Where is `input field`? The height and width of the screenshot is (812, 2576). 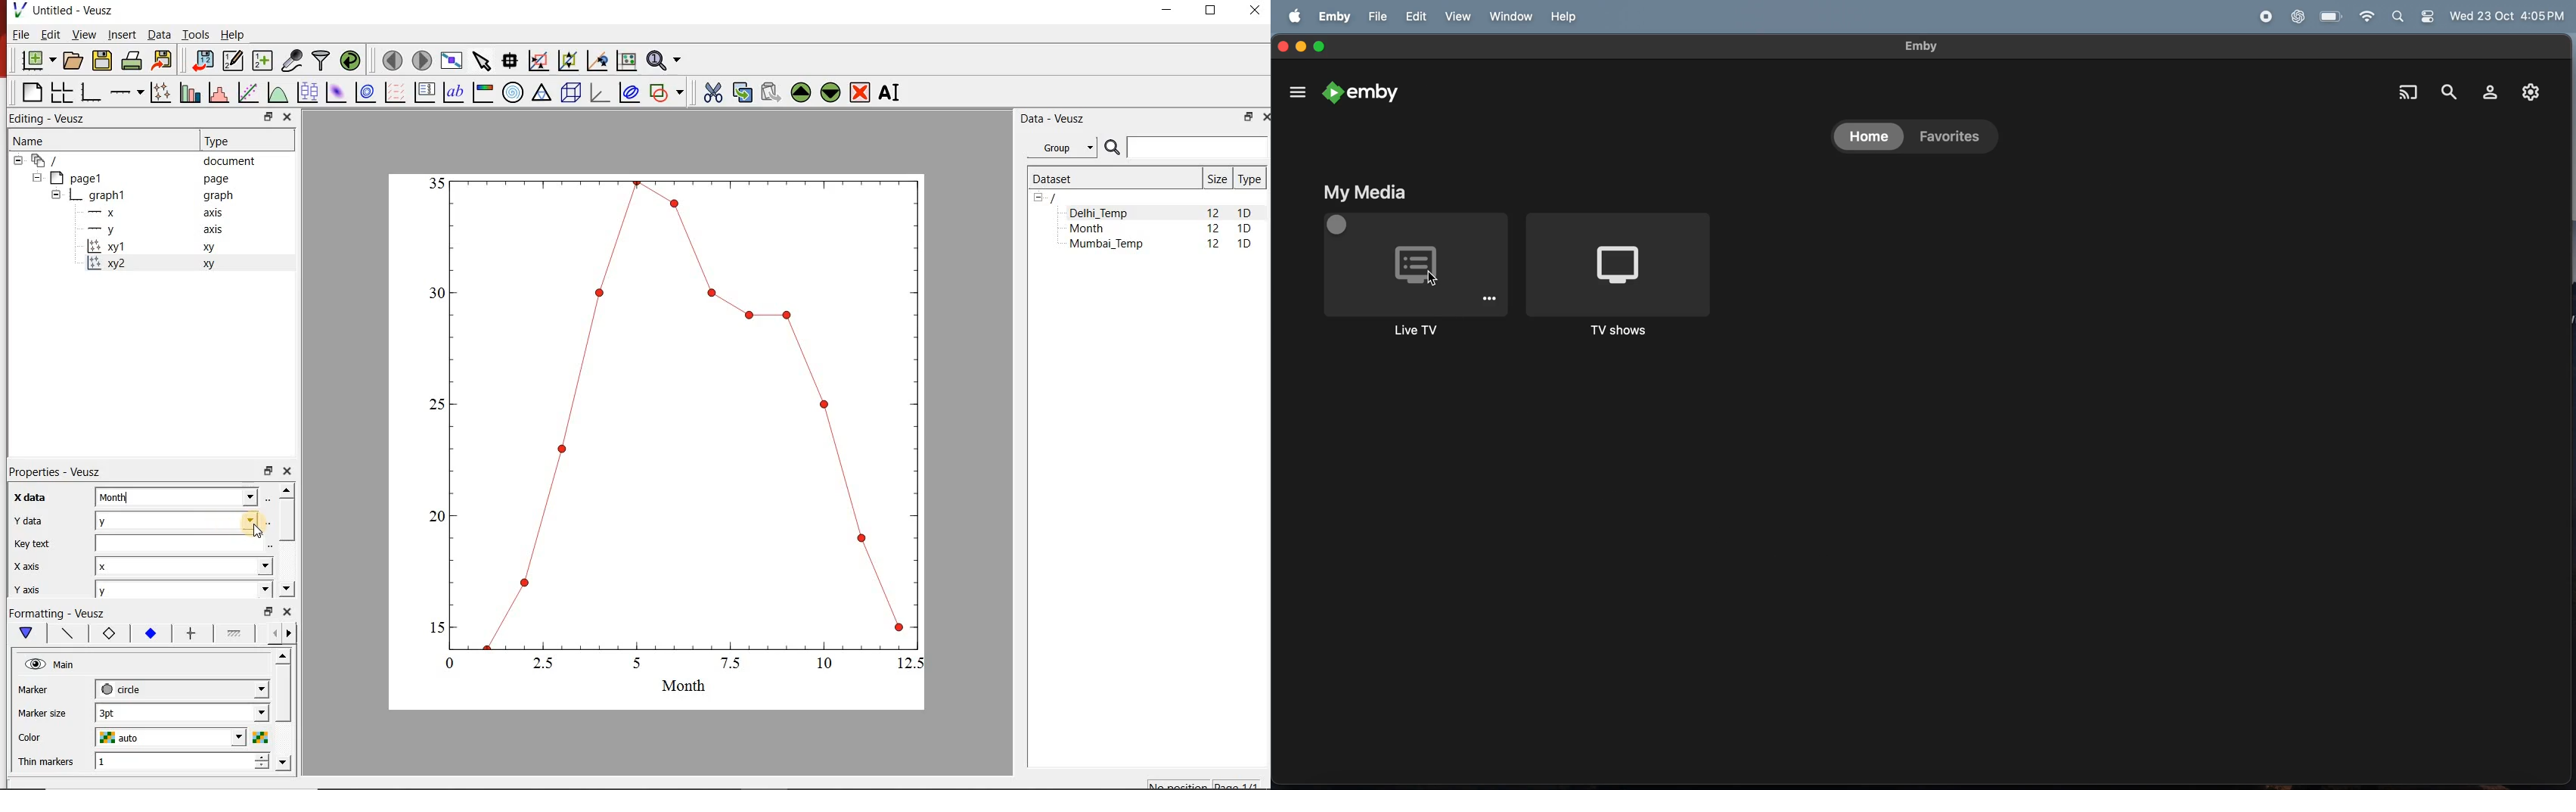
input field is located at coordinates (185, 543).